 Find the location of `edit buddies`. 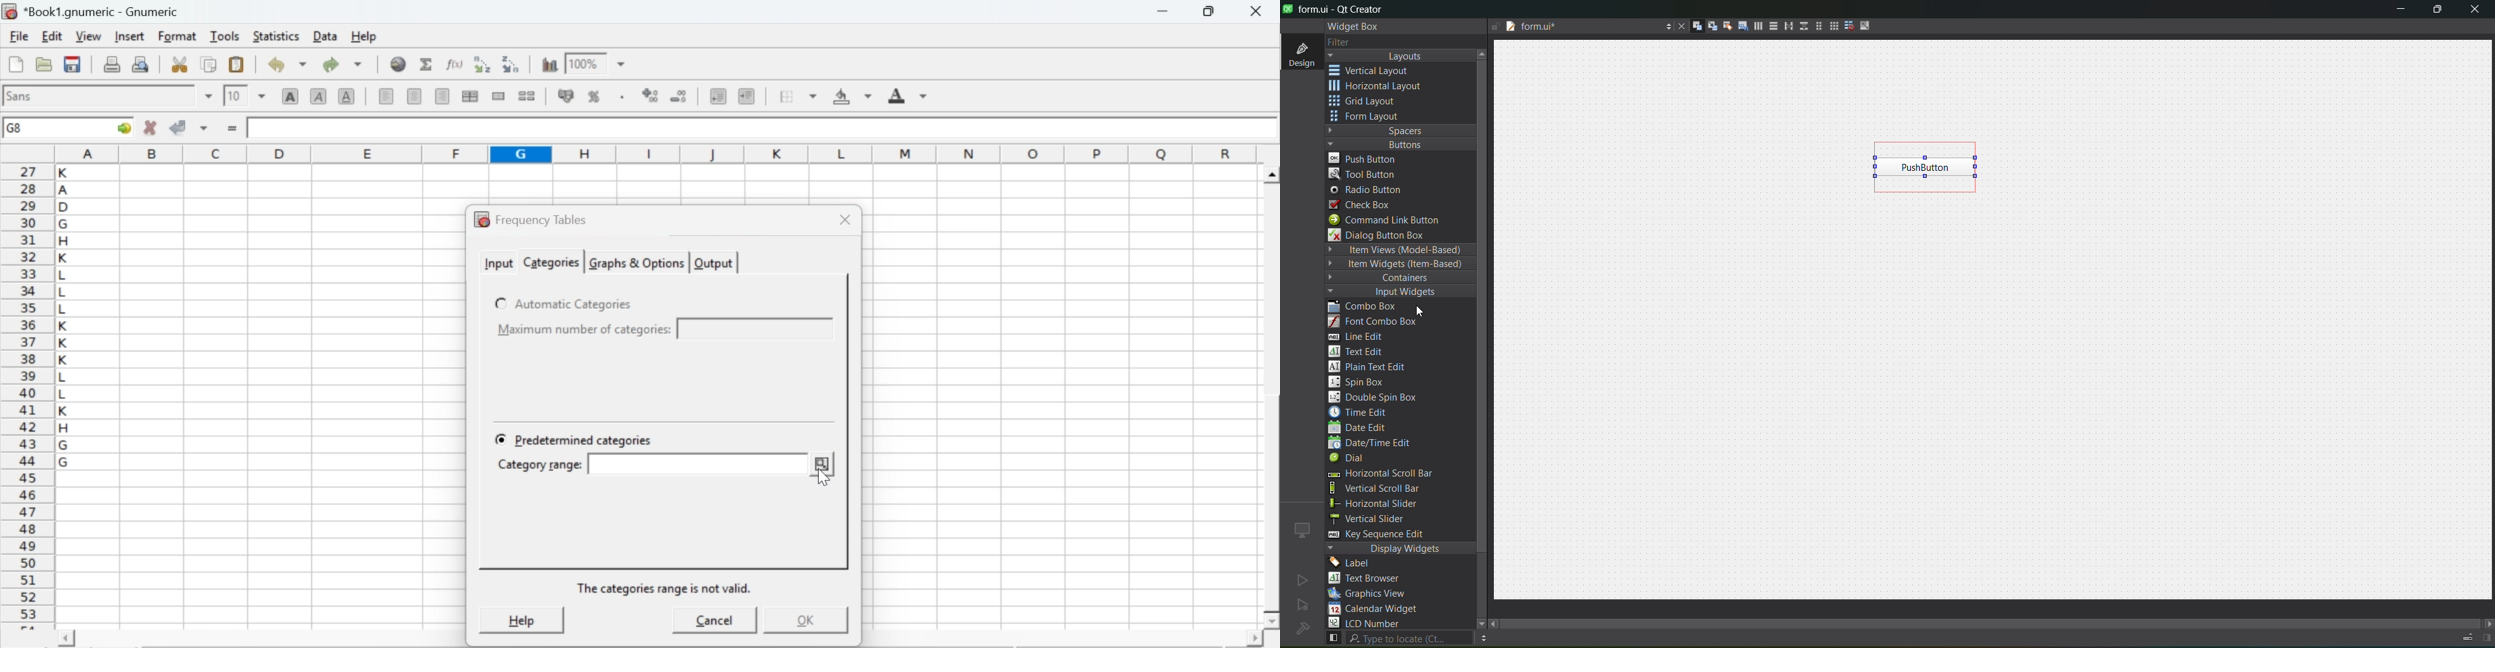

edit buddies is located at coordinates (1723, 26).